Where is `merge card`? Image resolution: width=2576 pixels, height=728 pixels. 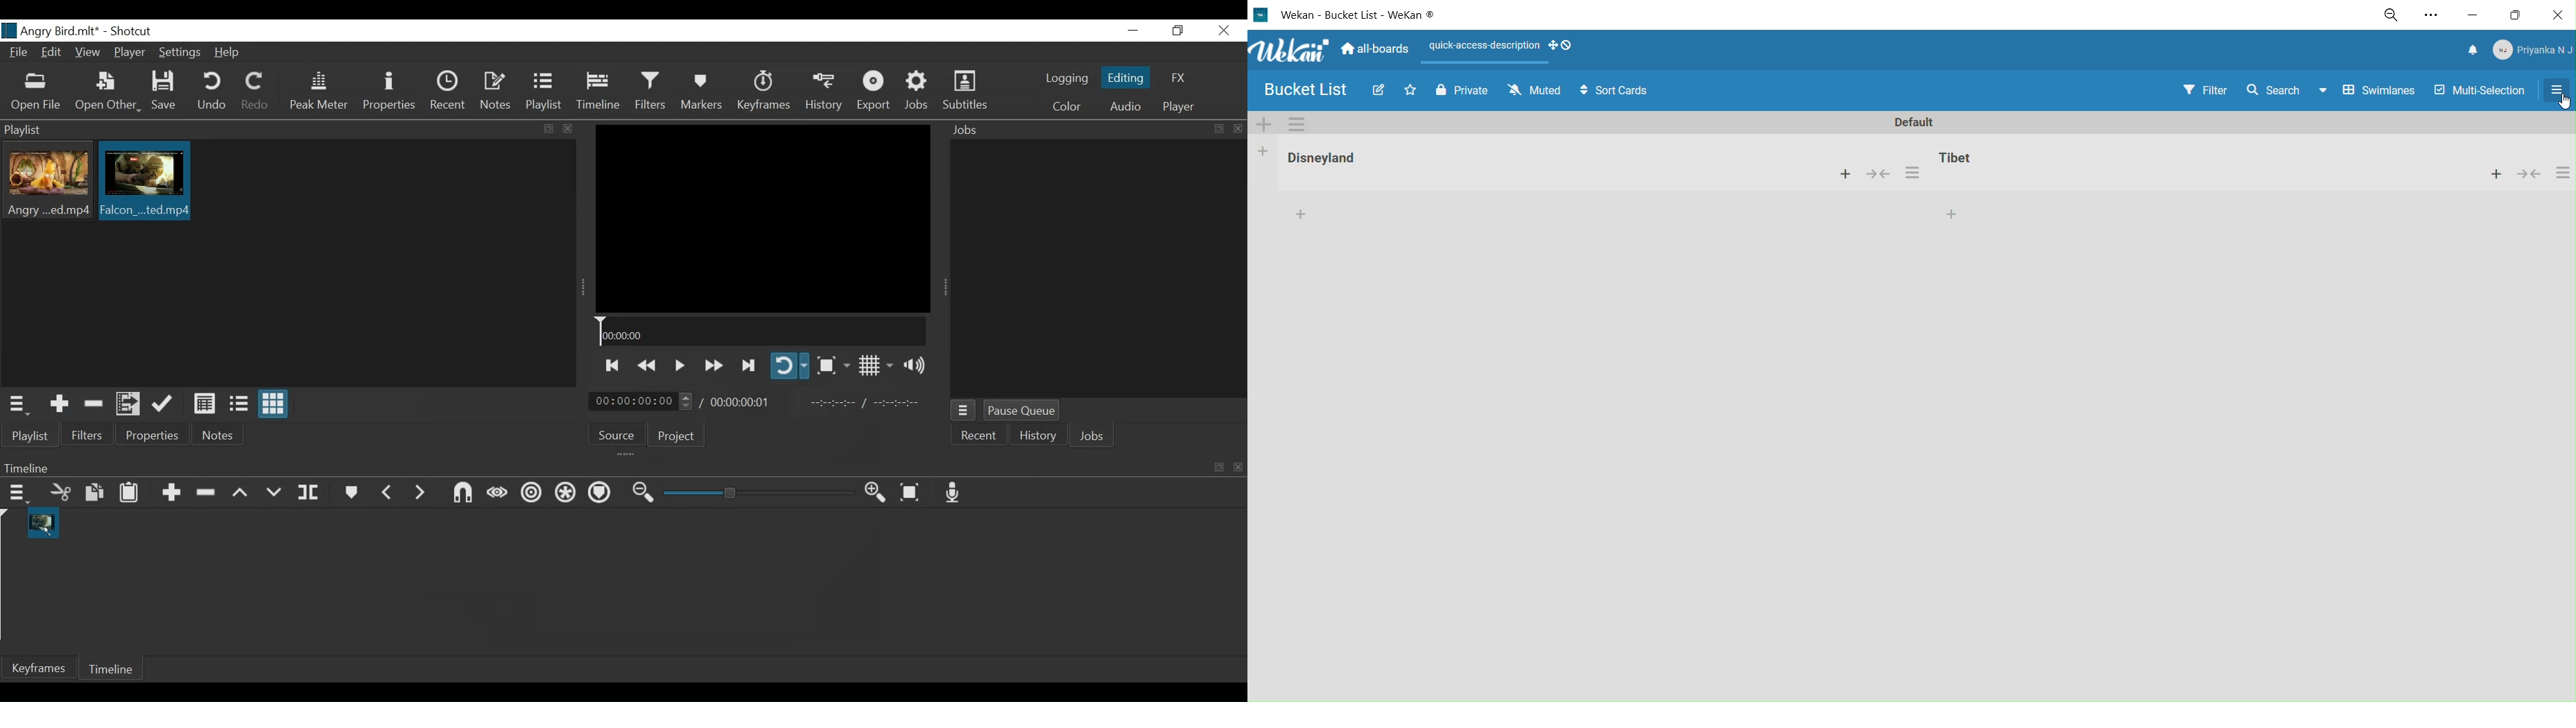 merge card is located at coordinates (2531, 176).